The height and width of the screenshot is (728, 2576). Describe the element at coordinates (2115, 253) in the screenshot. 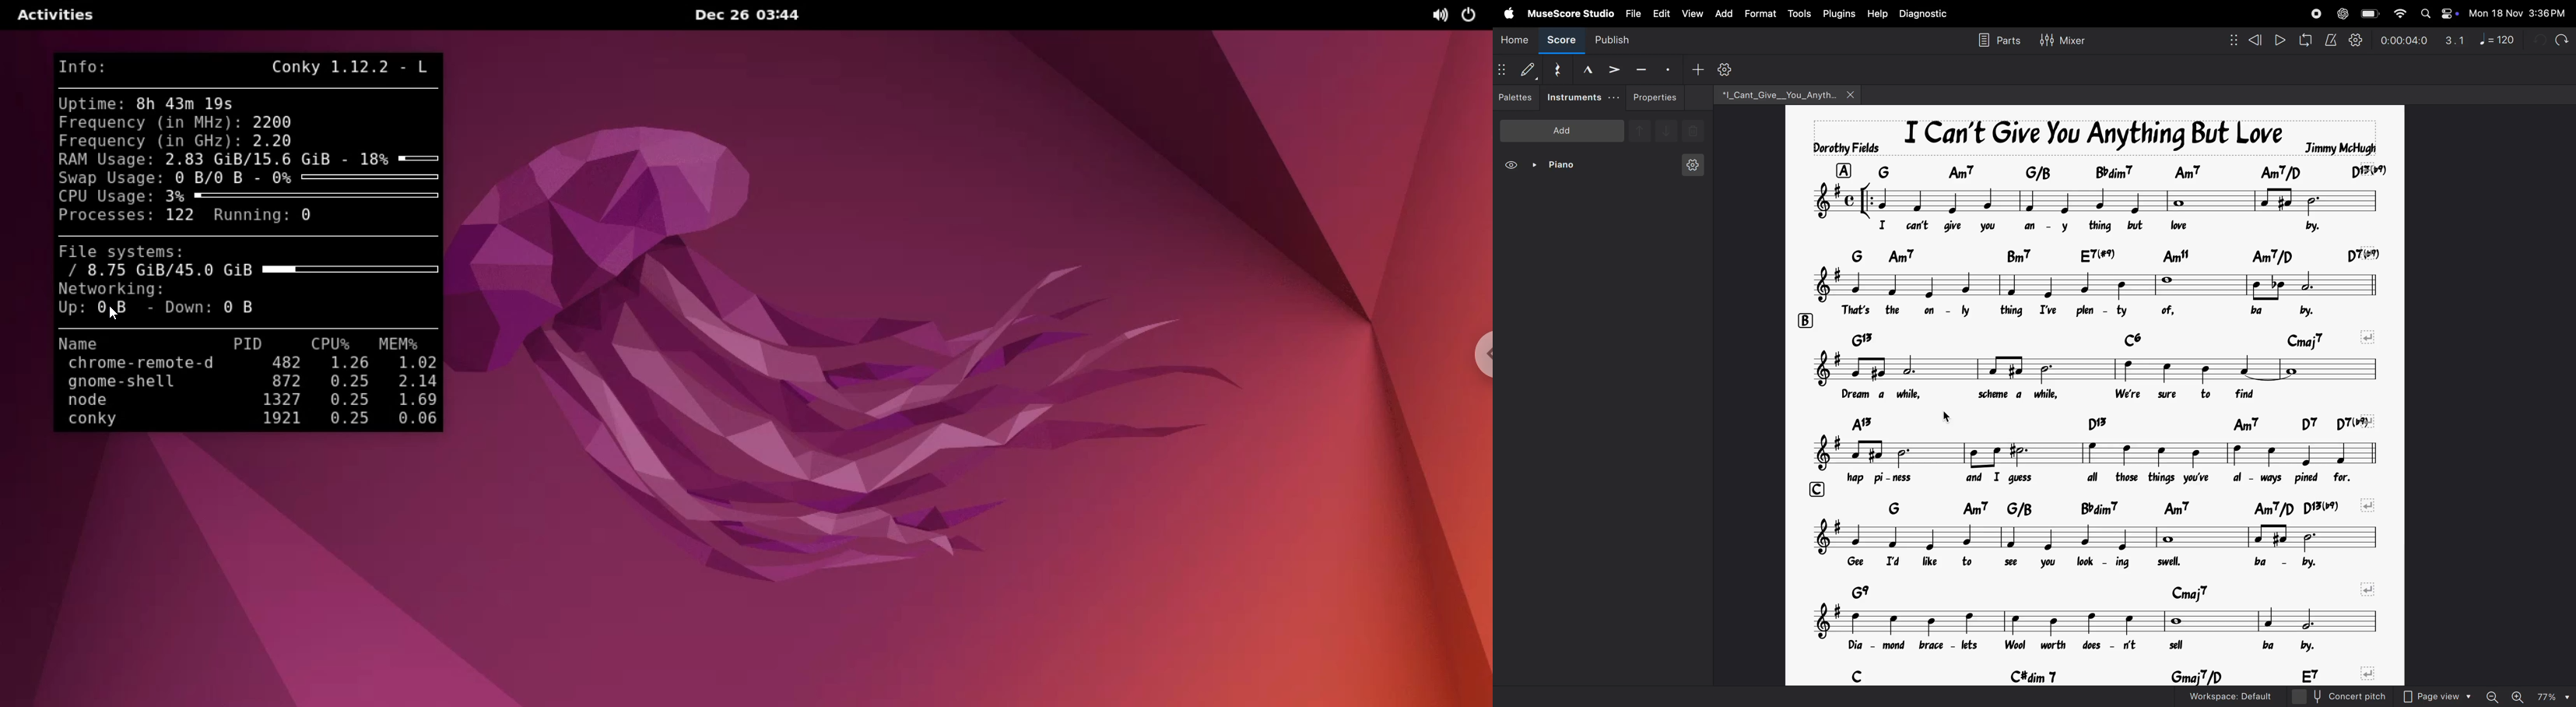

I see `chord symbols` at that location.